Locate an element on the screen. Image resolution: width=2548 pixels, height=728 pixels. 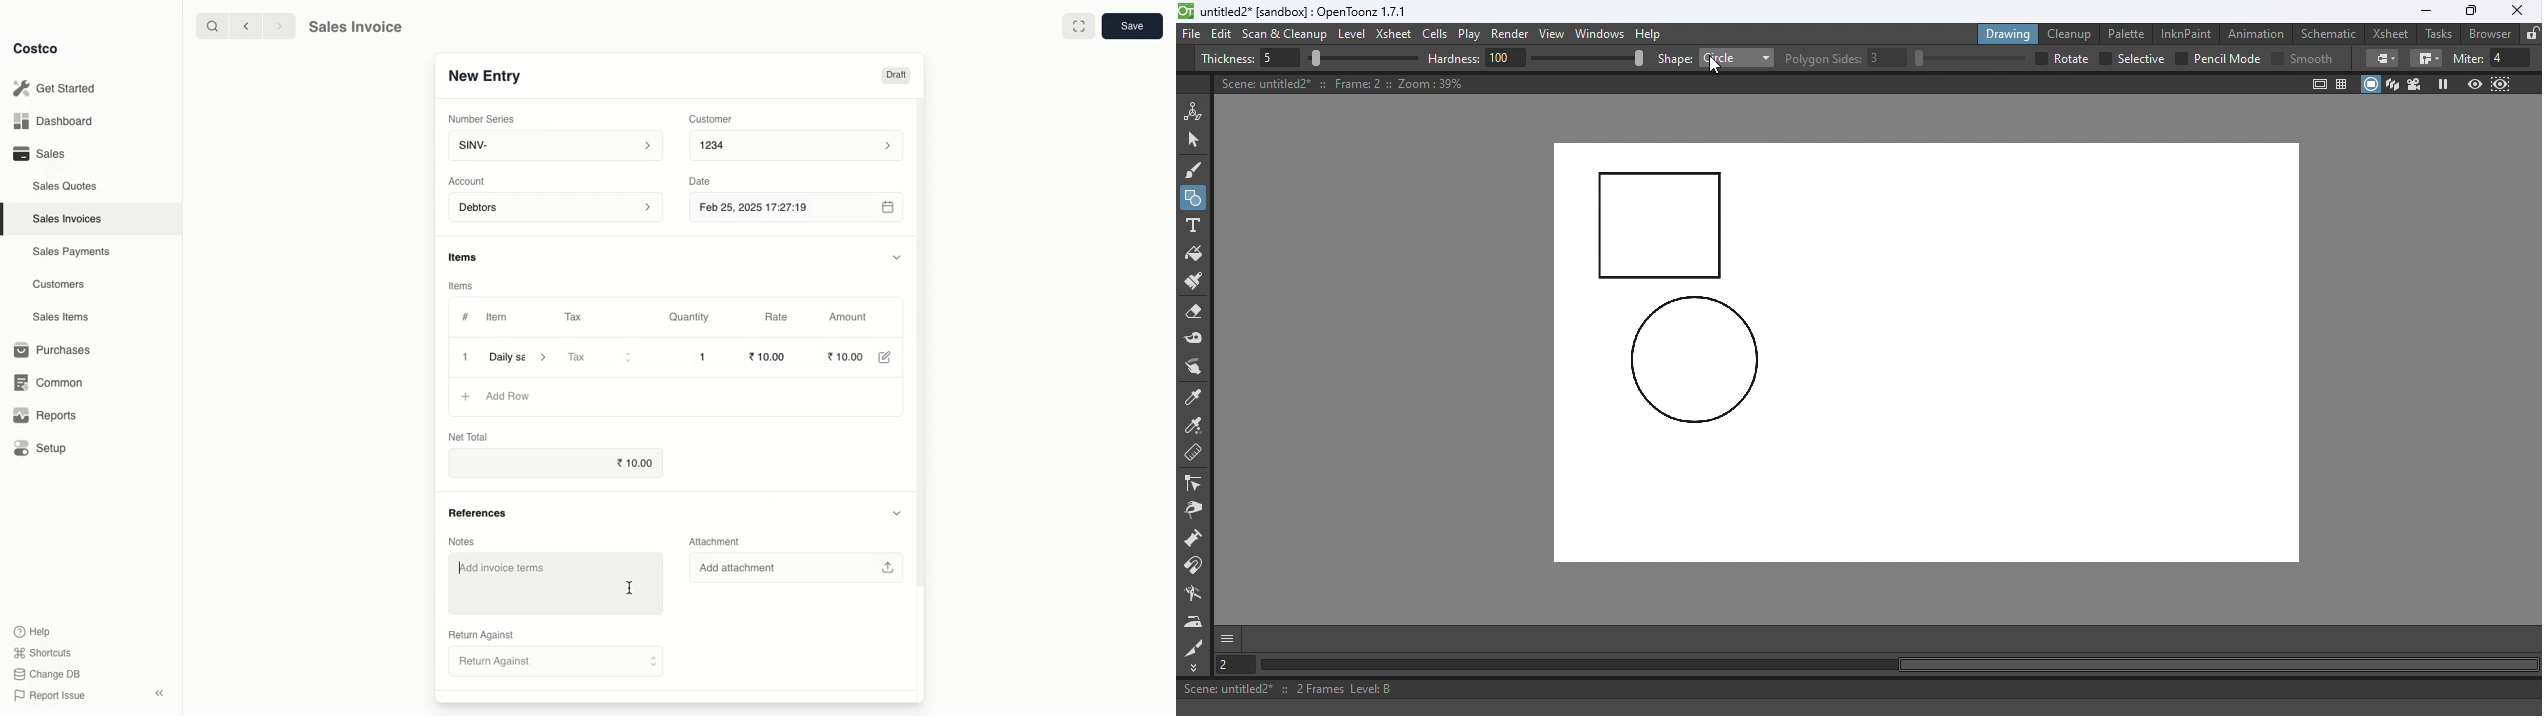
Search is located at coordinates (208, 27).